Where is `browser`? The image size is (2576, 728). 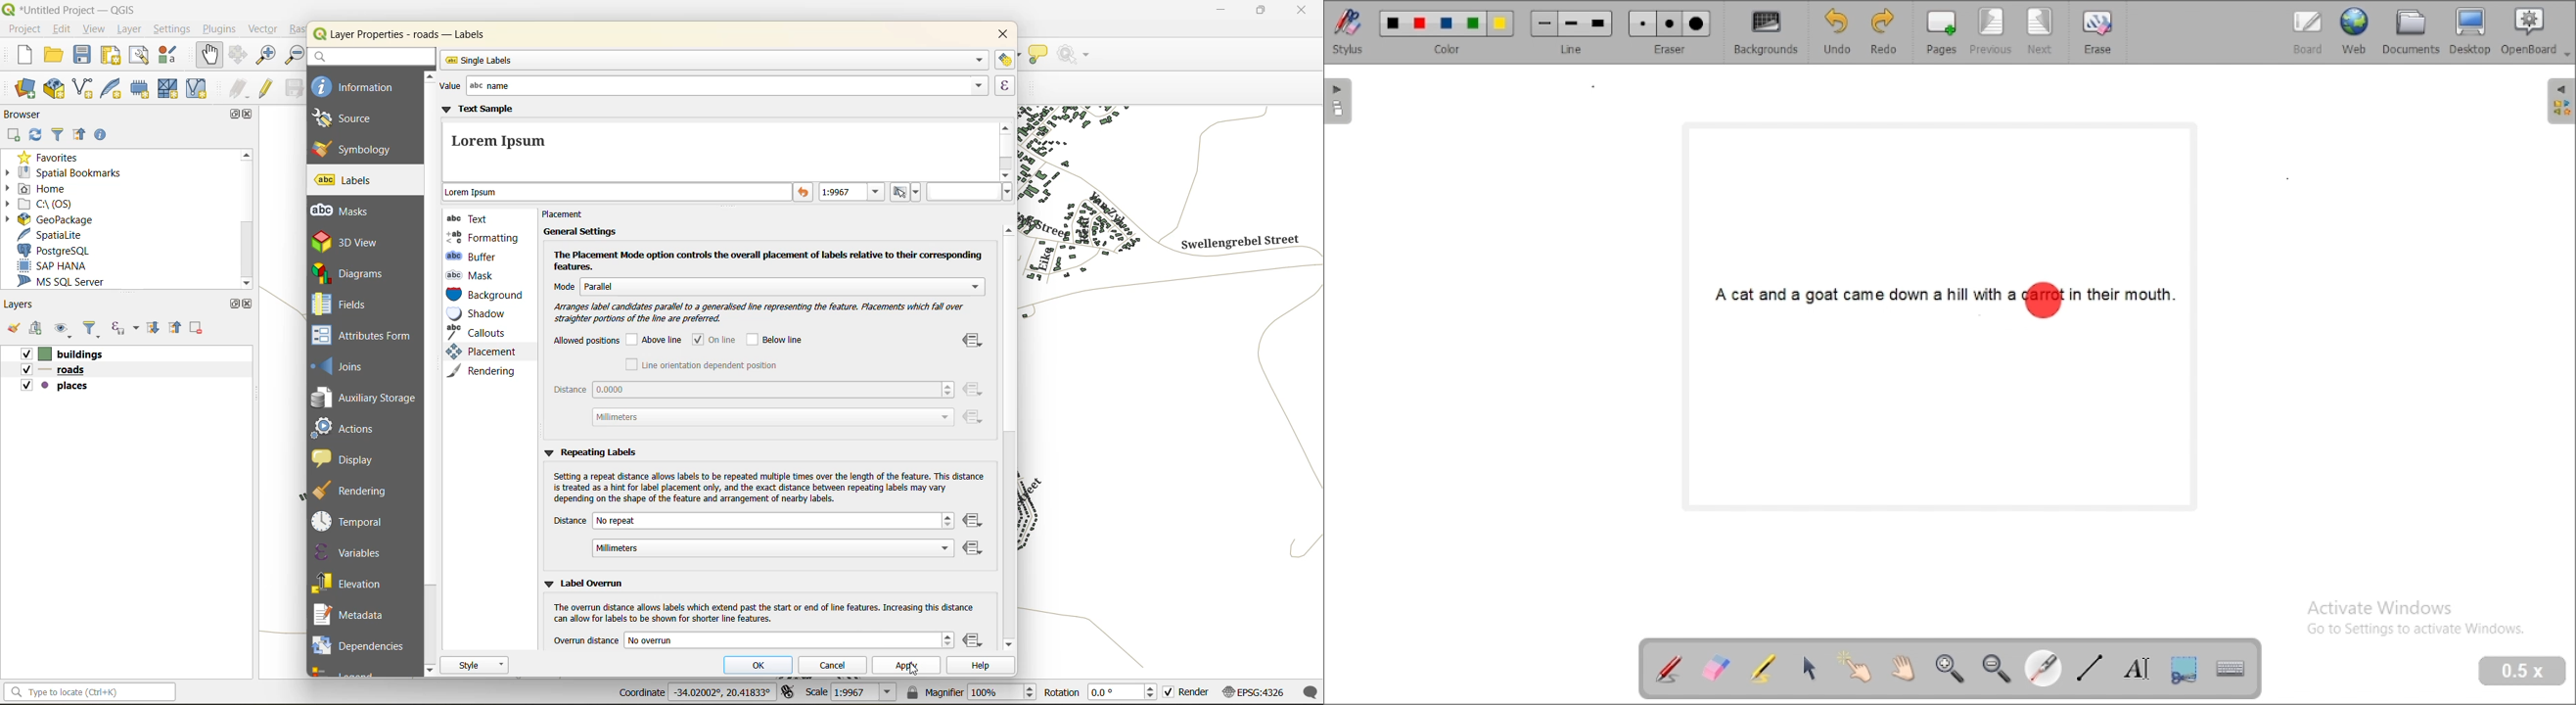
browser is located at coordinates (25, 117).